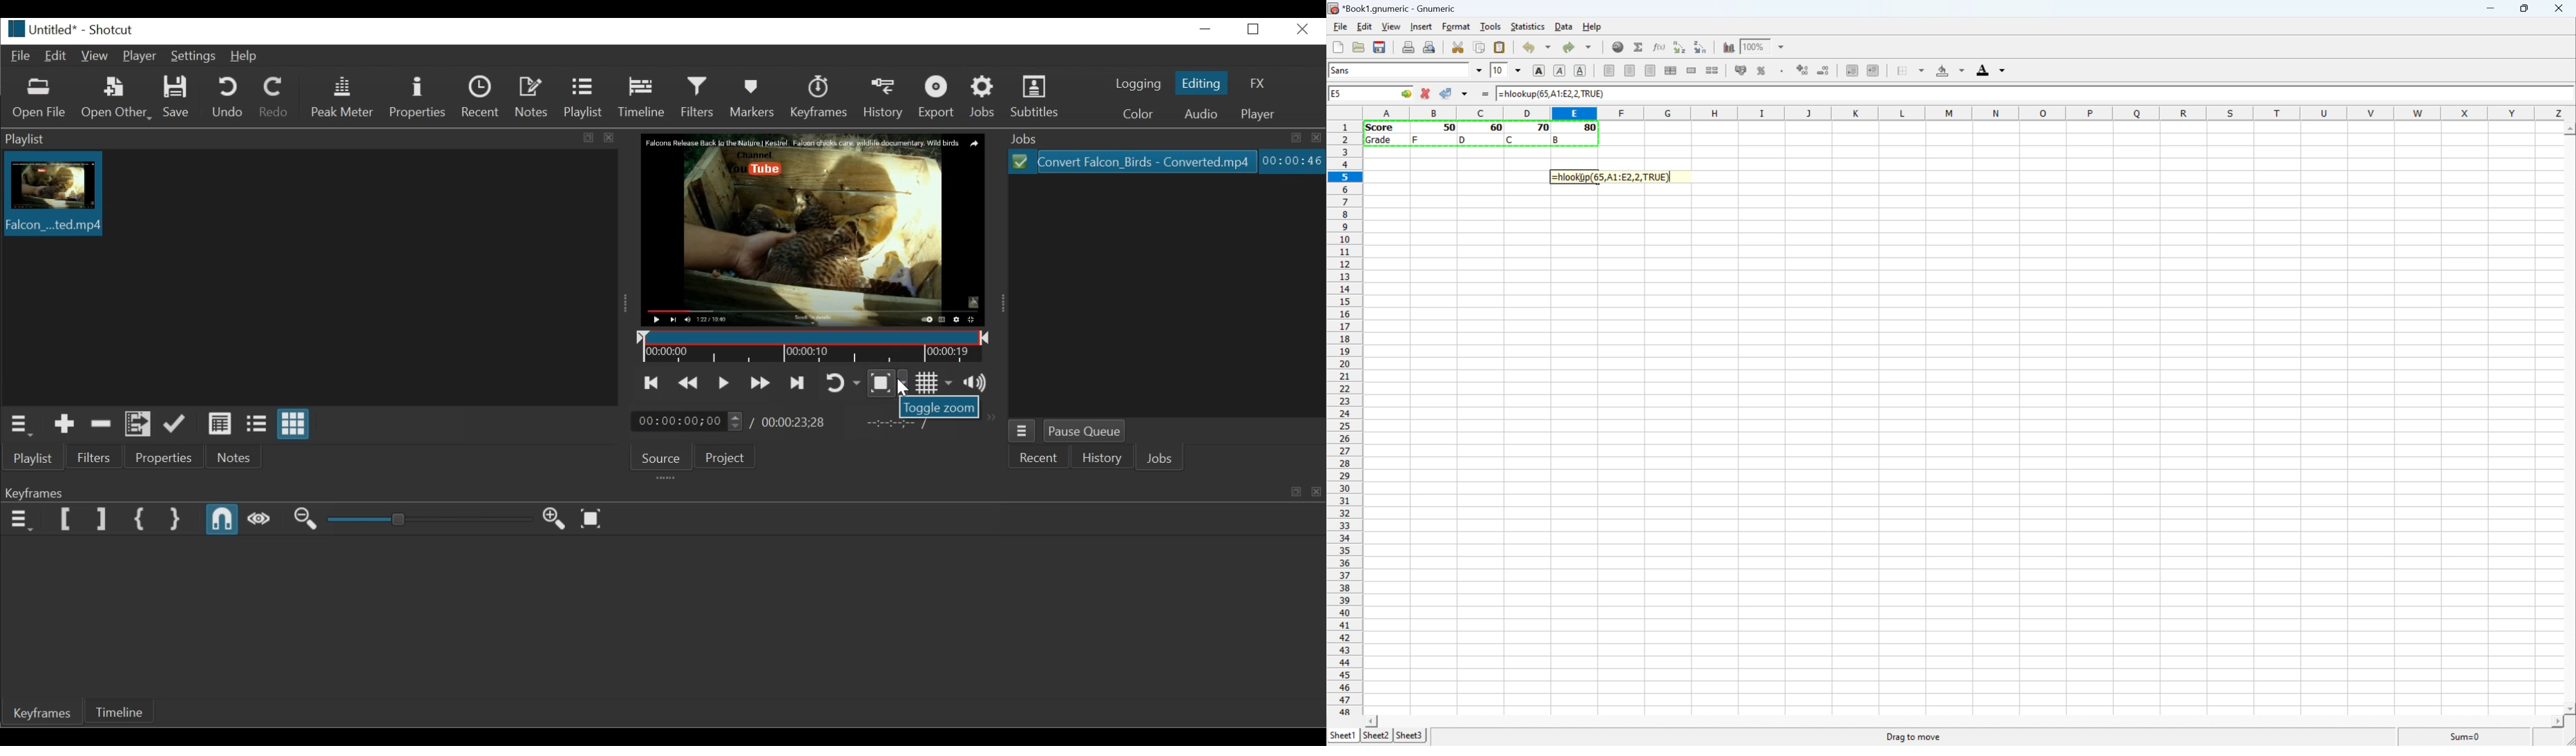  I want to click on Underline, so click(1579, 71).